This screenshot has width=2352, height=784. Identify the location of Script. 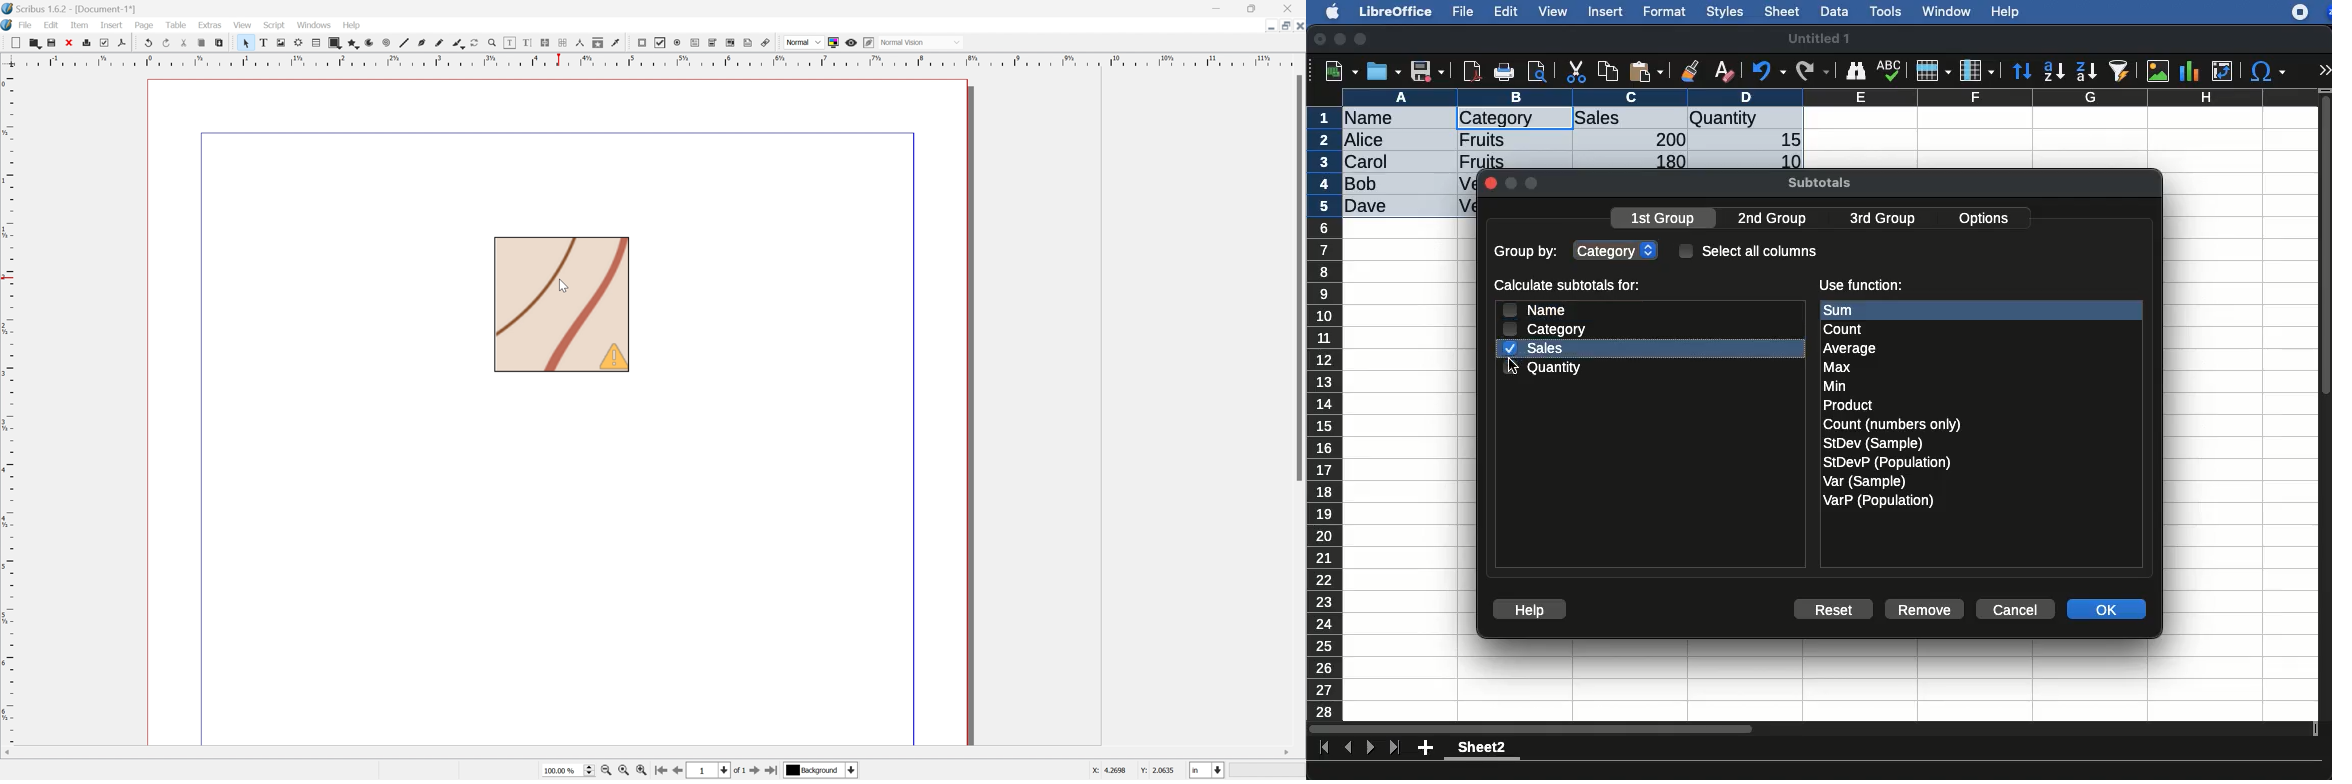
(277, 23).